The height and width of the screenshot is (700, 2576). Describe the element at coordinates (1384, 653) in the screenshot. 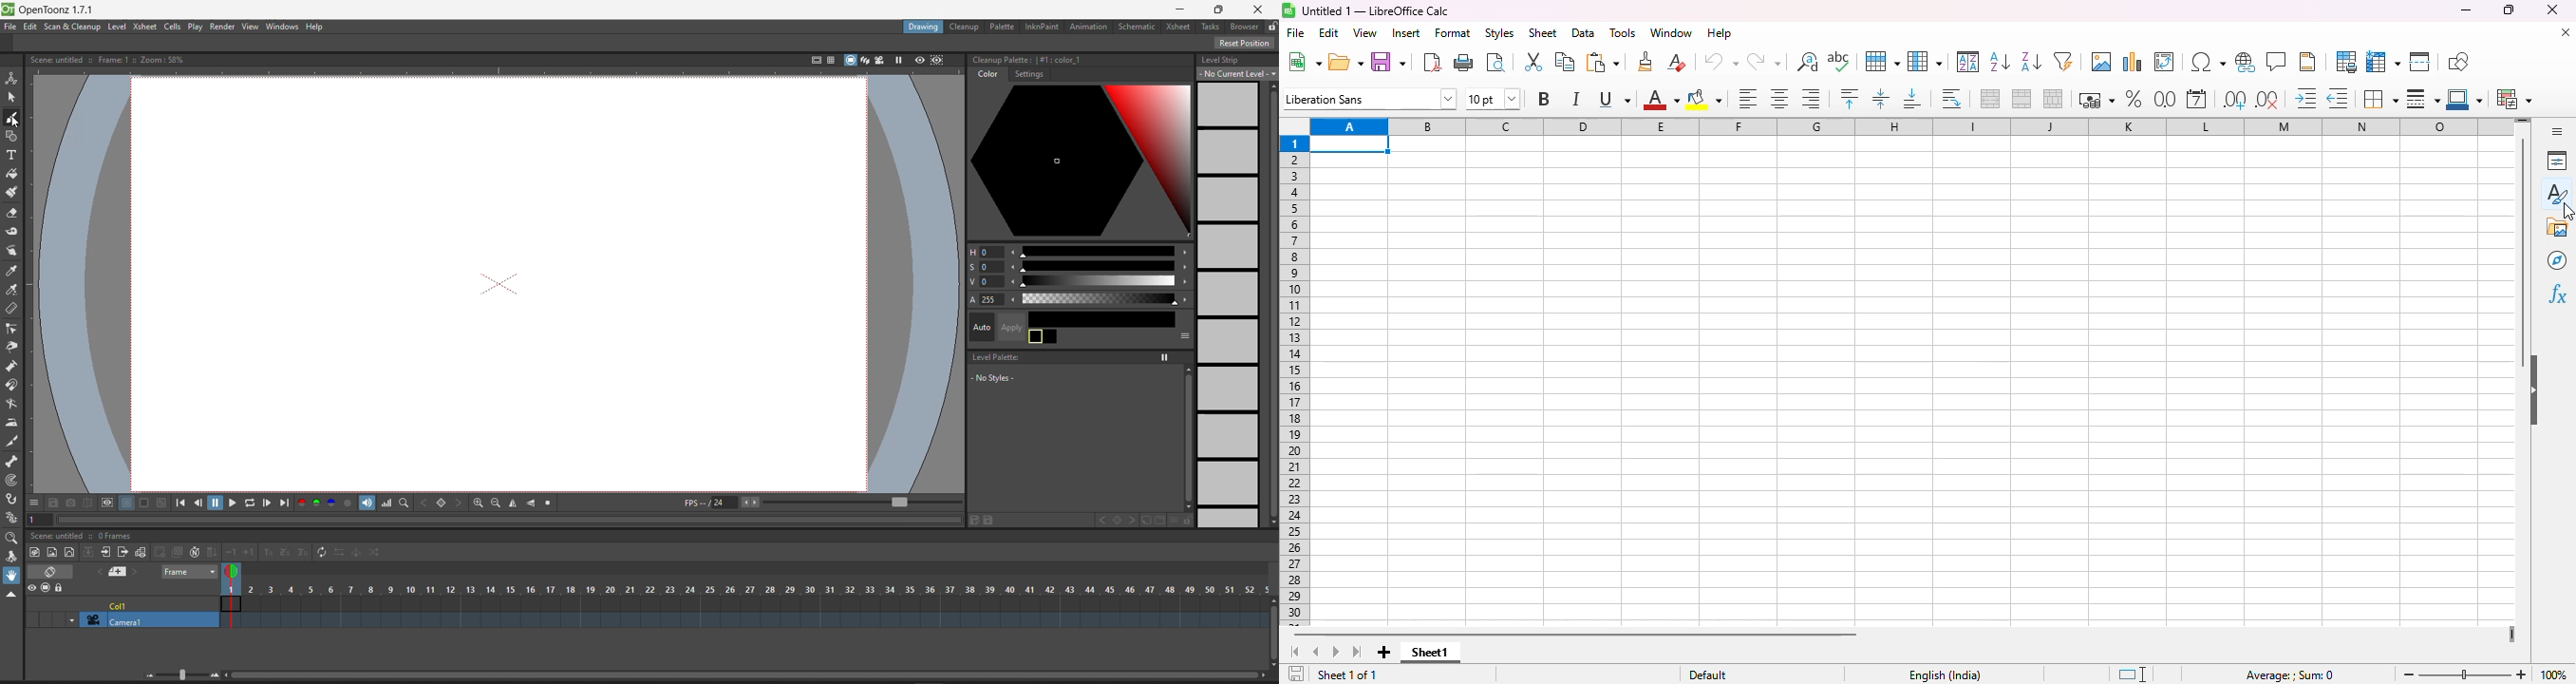

I see `add new sheet` at that location.